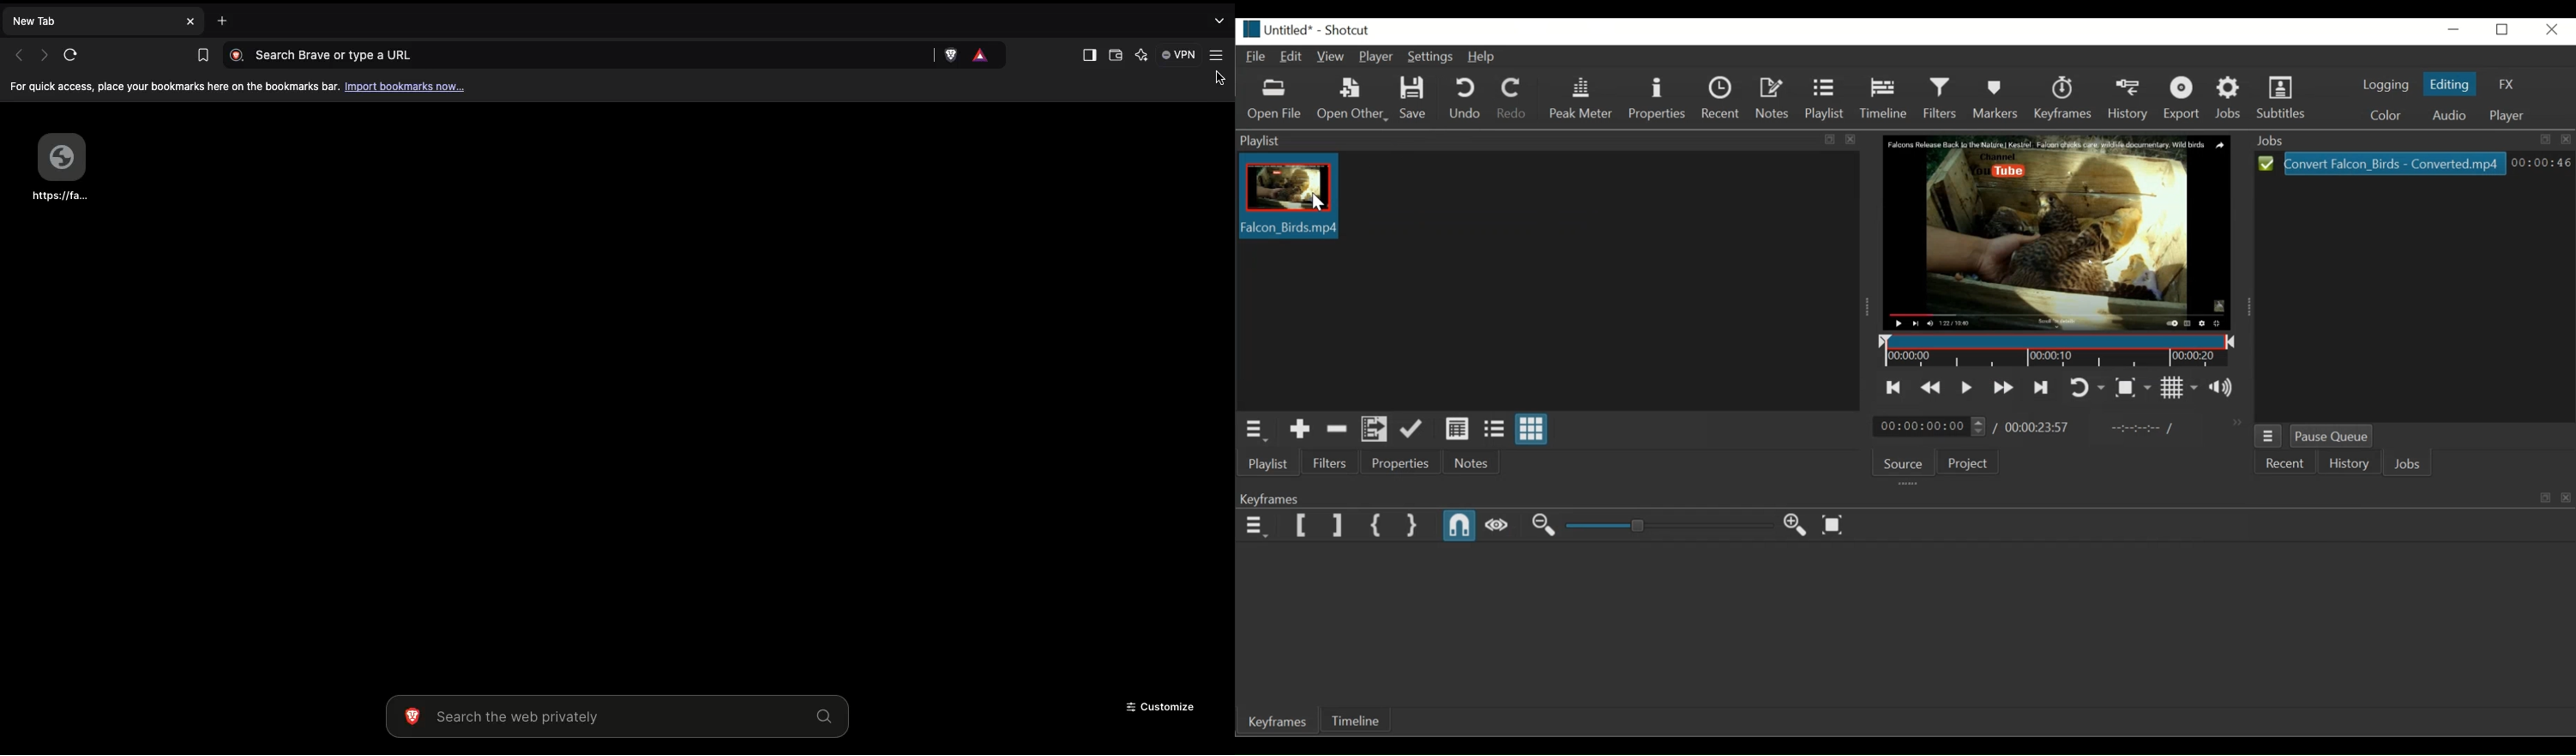  What do you see at coordinates (1833, 526) in the screenshot?
I see `Zoom keyframe to fit` at bounding box center [1833, 526].